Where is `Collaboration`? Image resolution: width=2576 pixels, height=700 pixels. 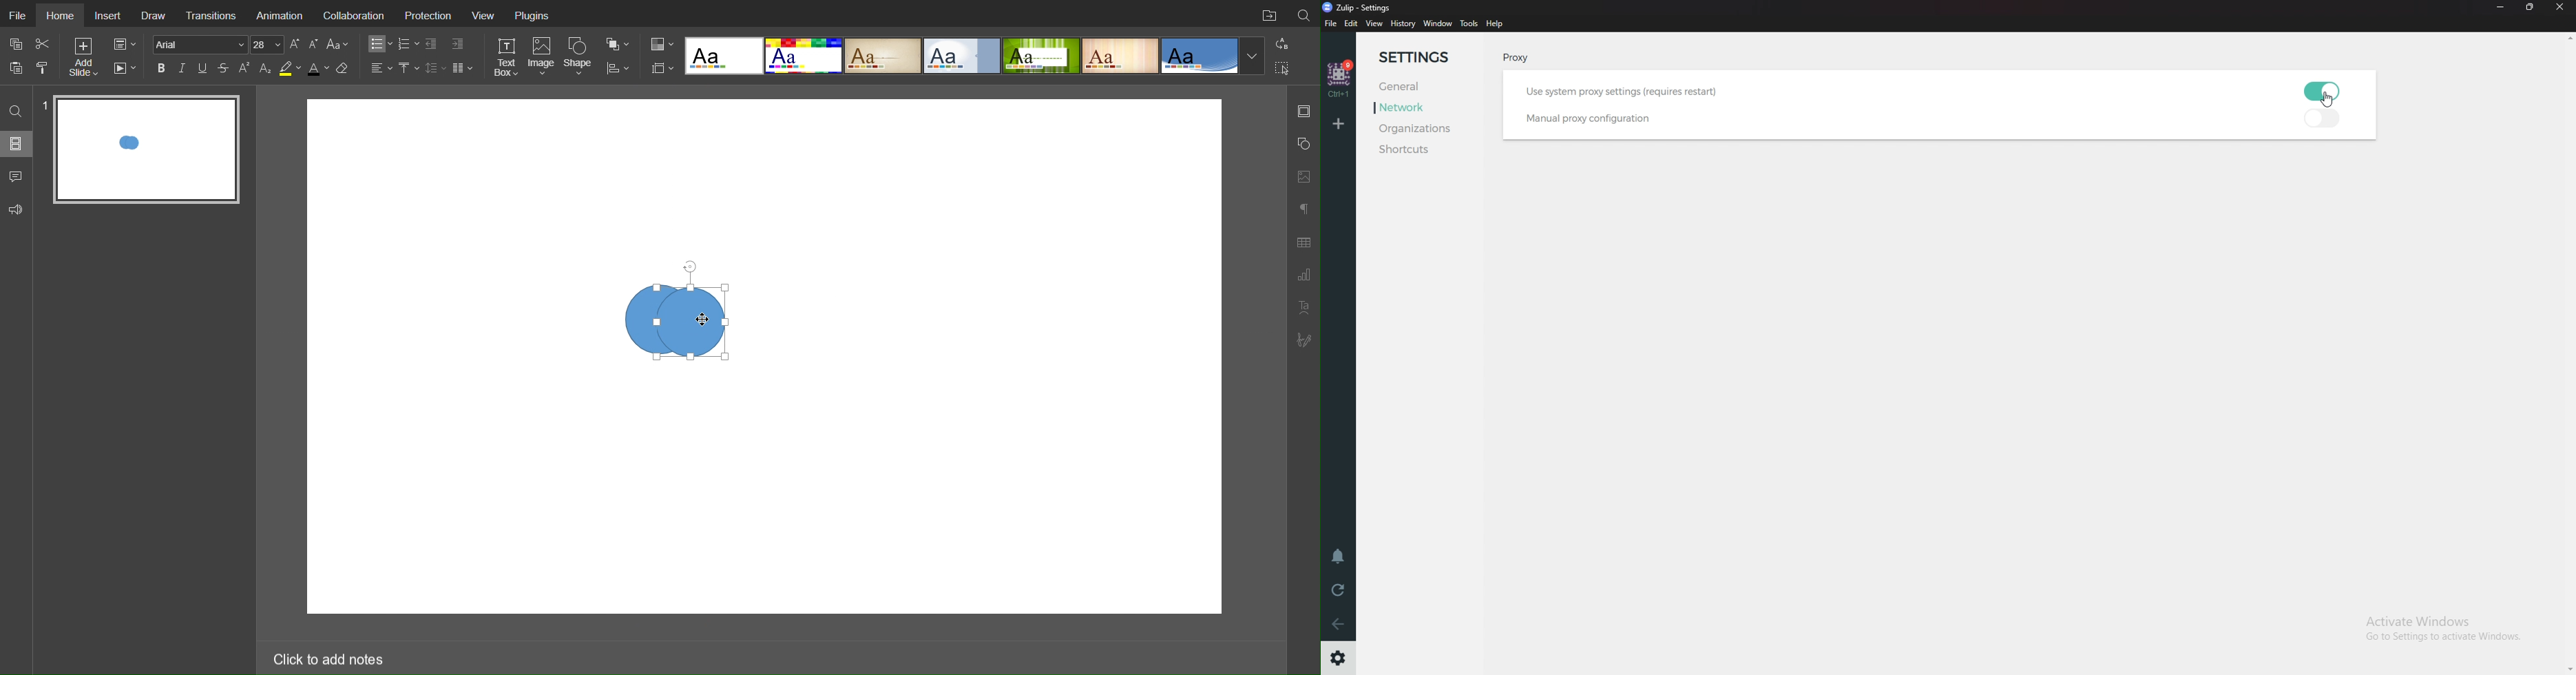
Collaboration is located at coordinates (359, 17).